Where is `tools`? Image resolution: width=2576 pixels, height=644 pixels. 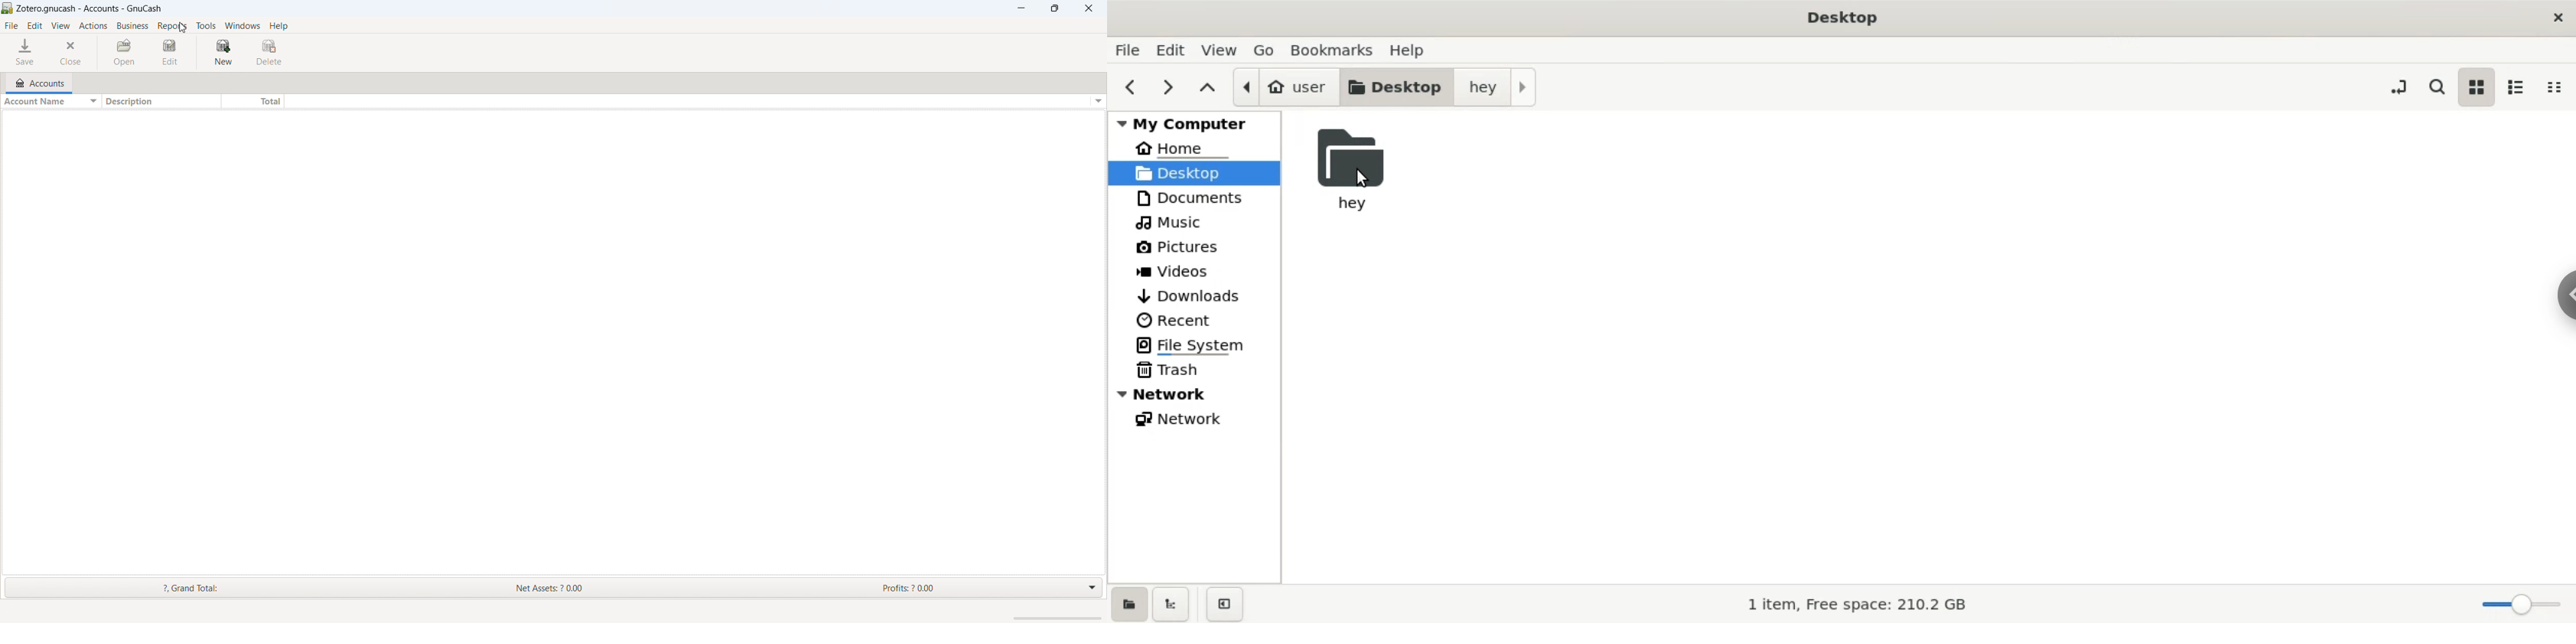
tools is located at coordinates (206, 26).